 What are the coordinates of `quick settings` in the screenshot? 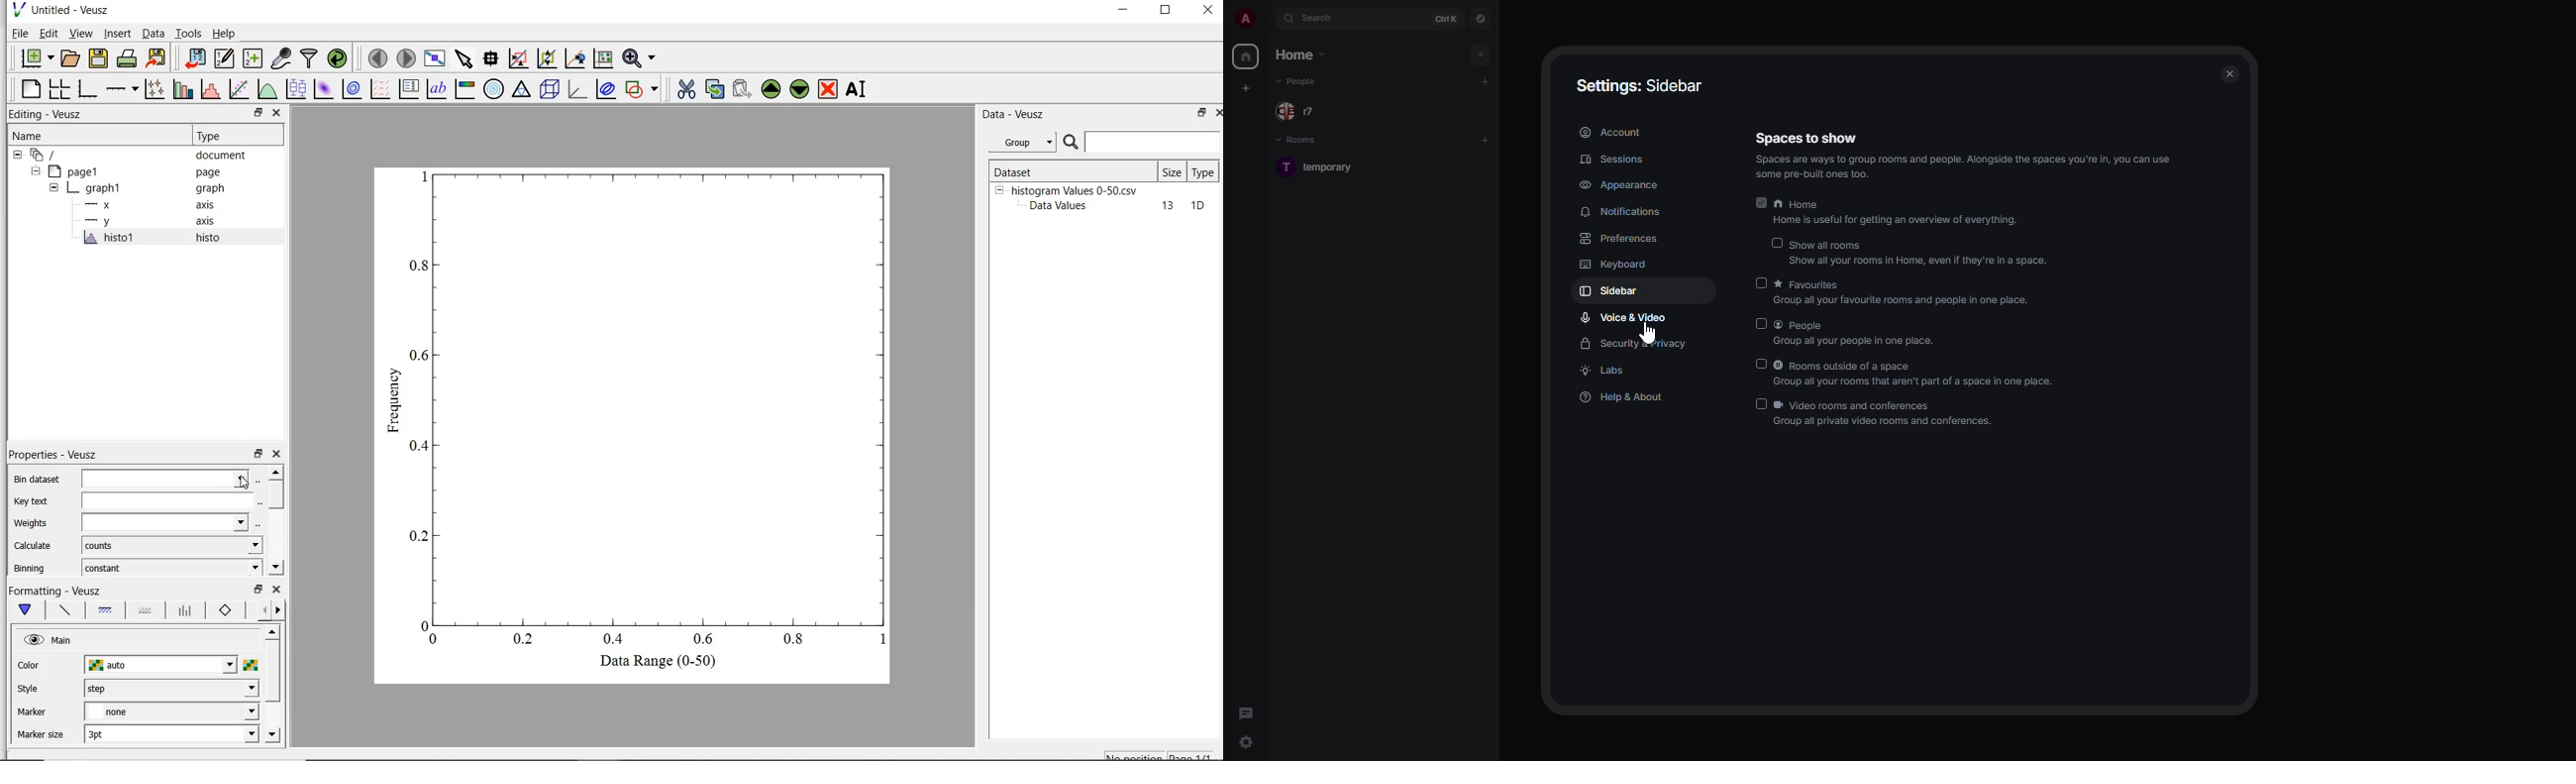 It's located at (1246, 743).